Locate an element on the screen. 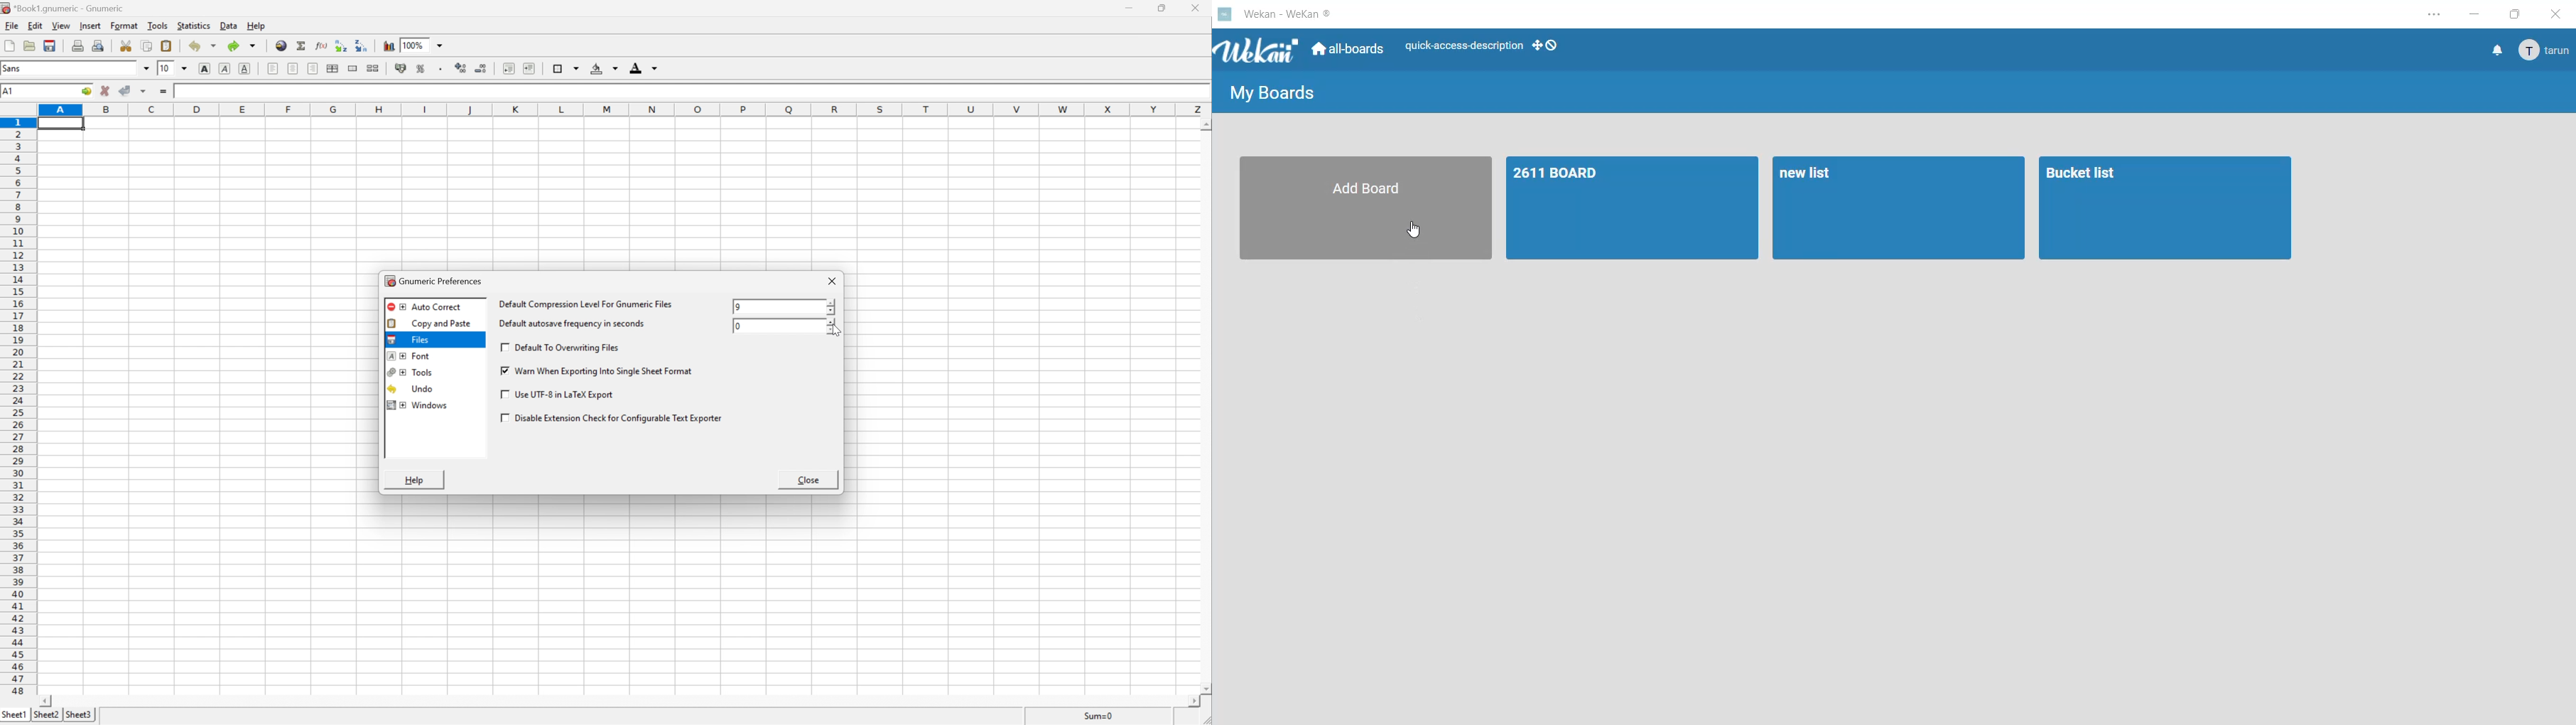  center horizontally is located at coordinates (294, 68).